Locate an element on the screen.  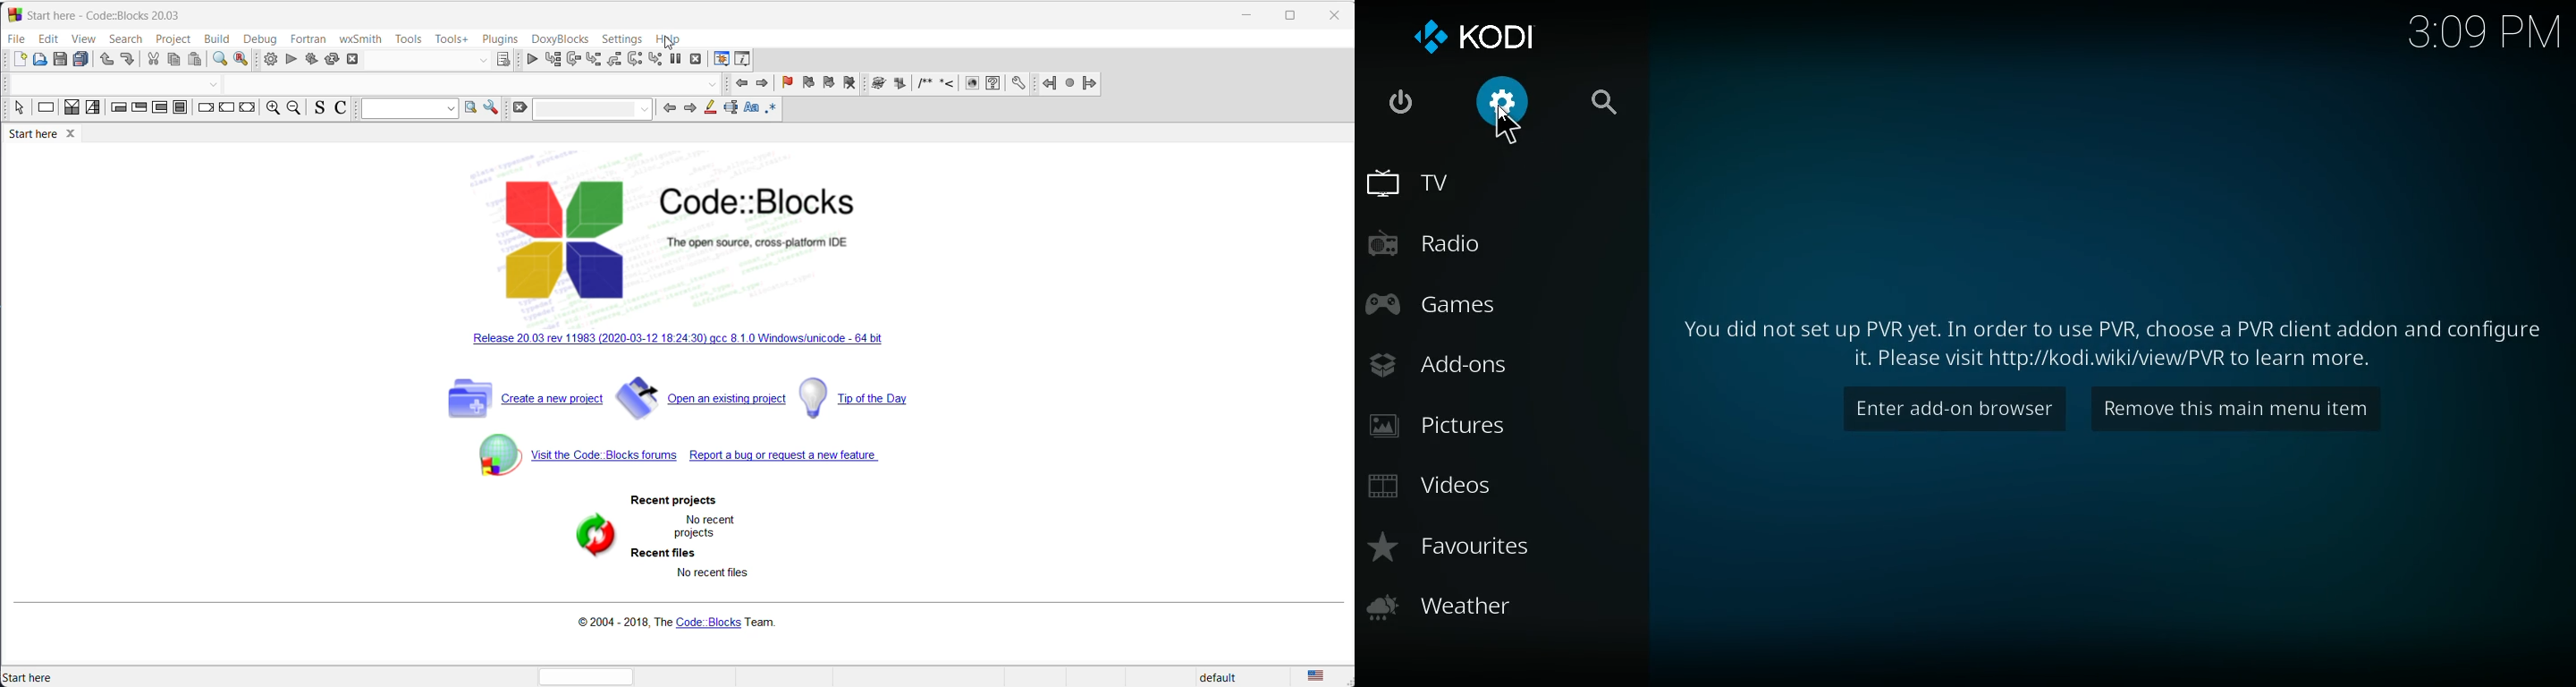
videos is located at coordinates (1474, 480).